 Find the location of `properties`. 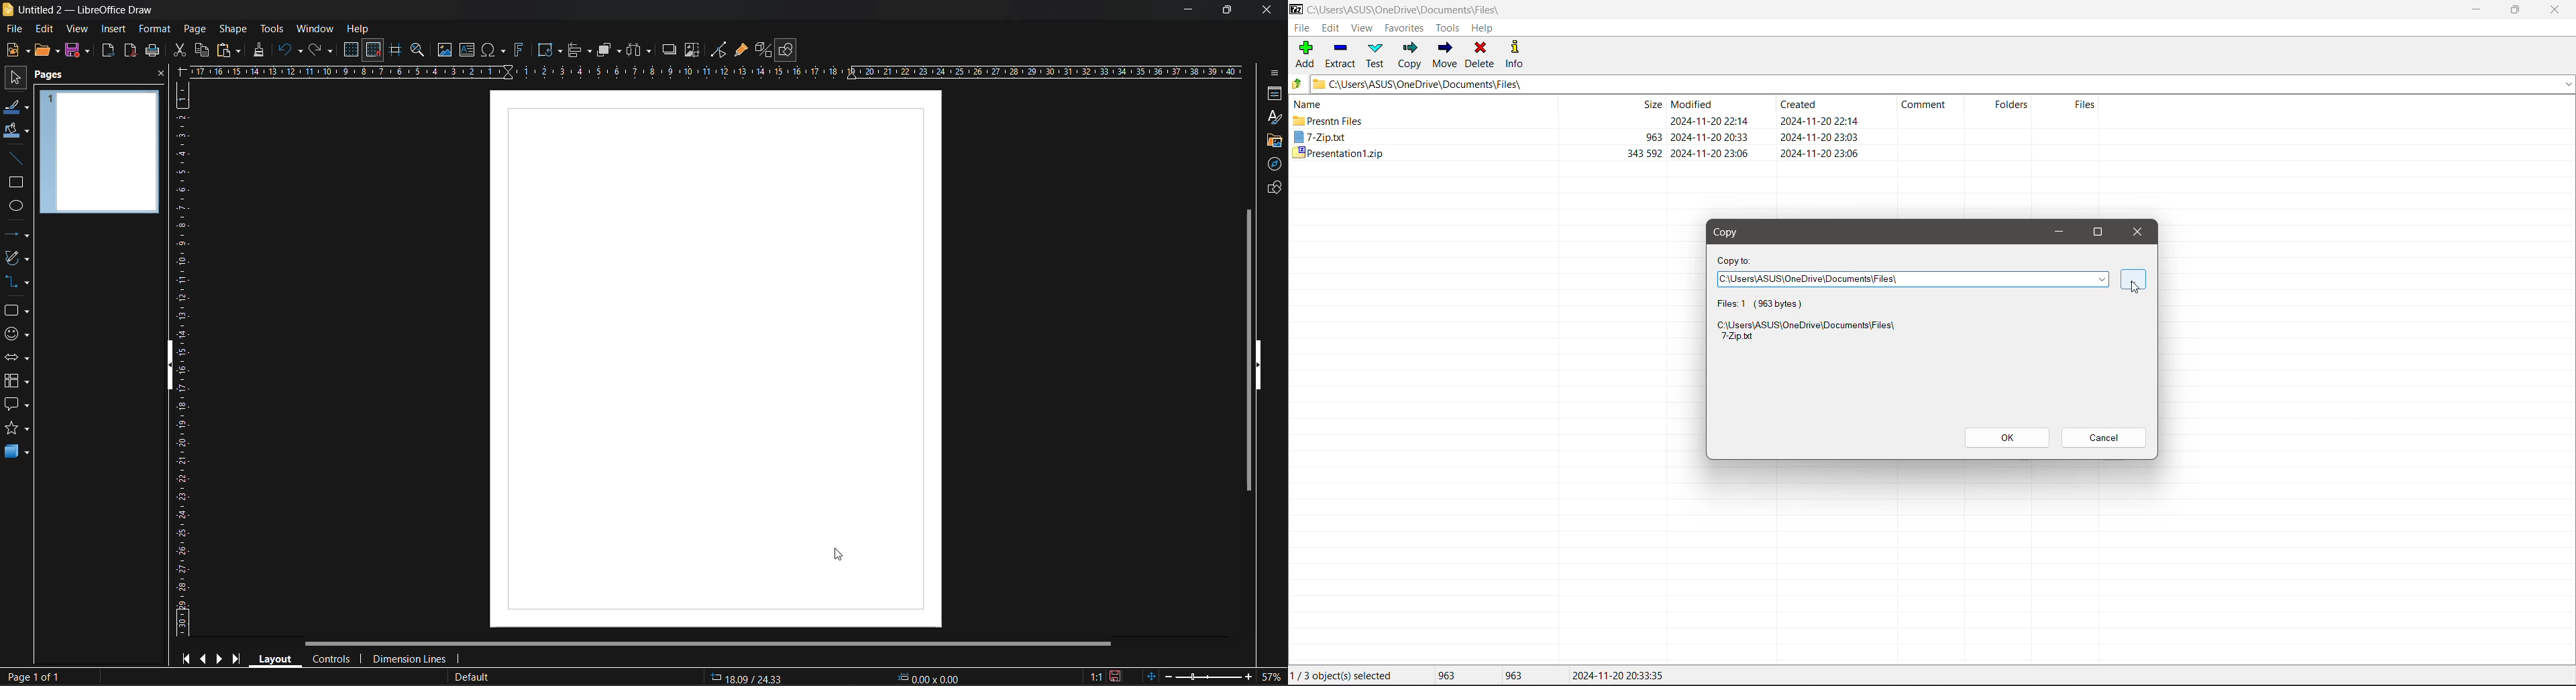

properties is located at coordinates (1273, 93).